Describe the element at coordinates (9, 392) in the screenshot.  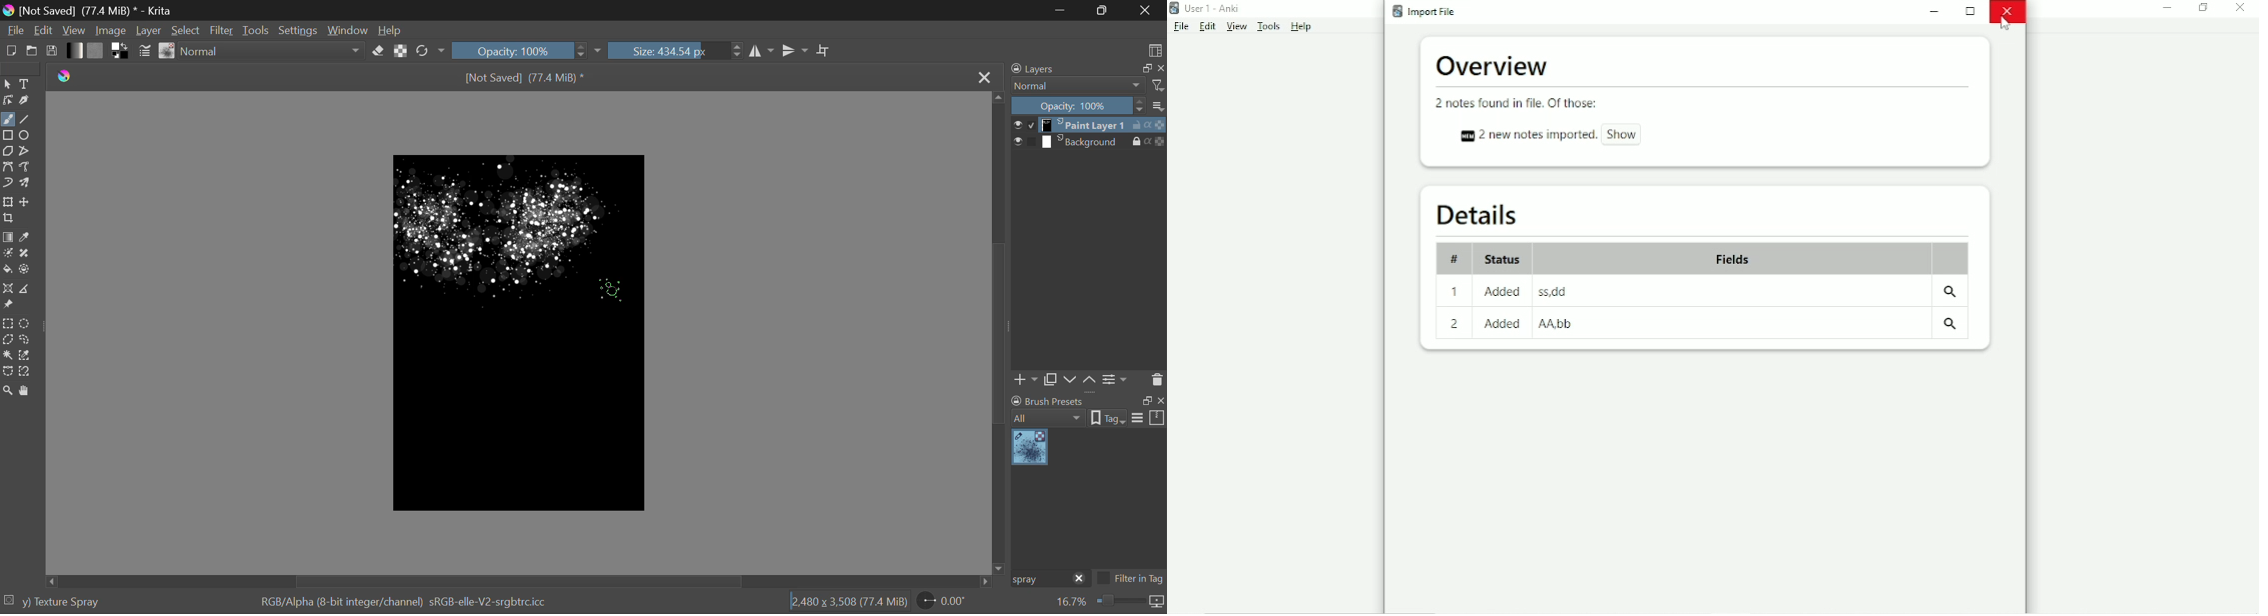
I see `Zoom` at that location.